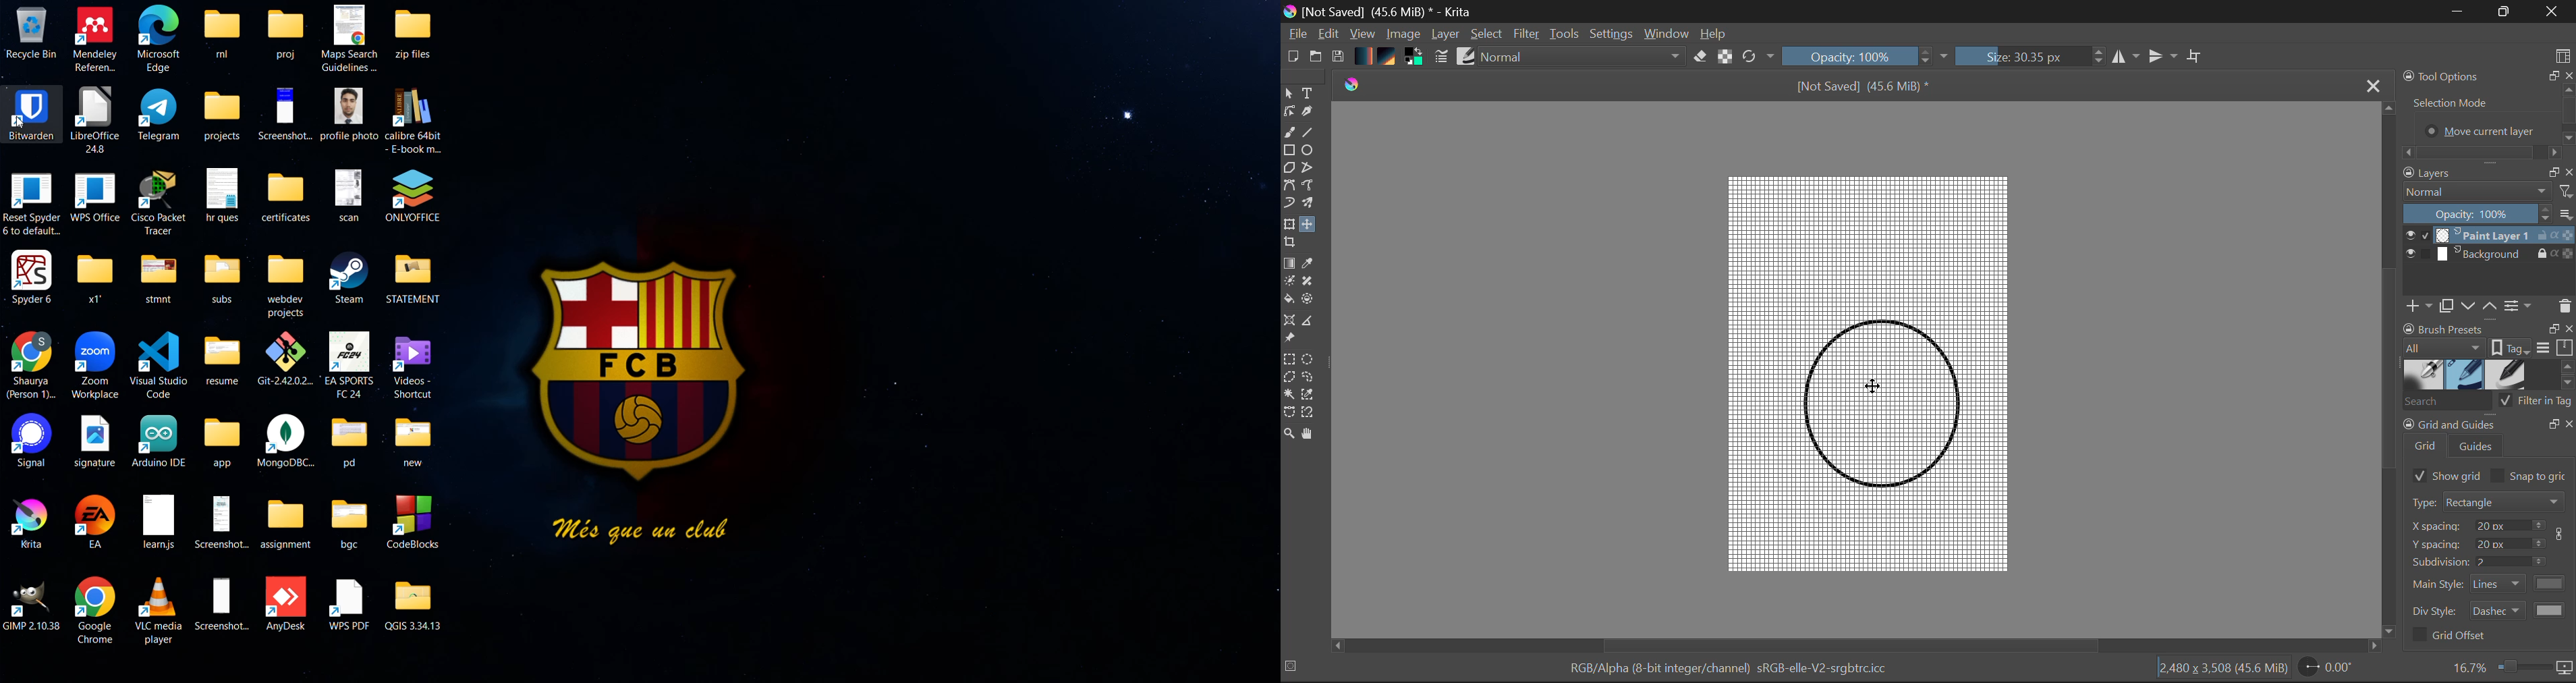 The width and height of the screenshot is (2576, 700). Describe the element at coordinates (1725, 57) in the screenshot. I see `Lock Alpha` at that location.